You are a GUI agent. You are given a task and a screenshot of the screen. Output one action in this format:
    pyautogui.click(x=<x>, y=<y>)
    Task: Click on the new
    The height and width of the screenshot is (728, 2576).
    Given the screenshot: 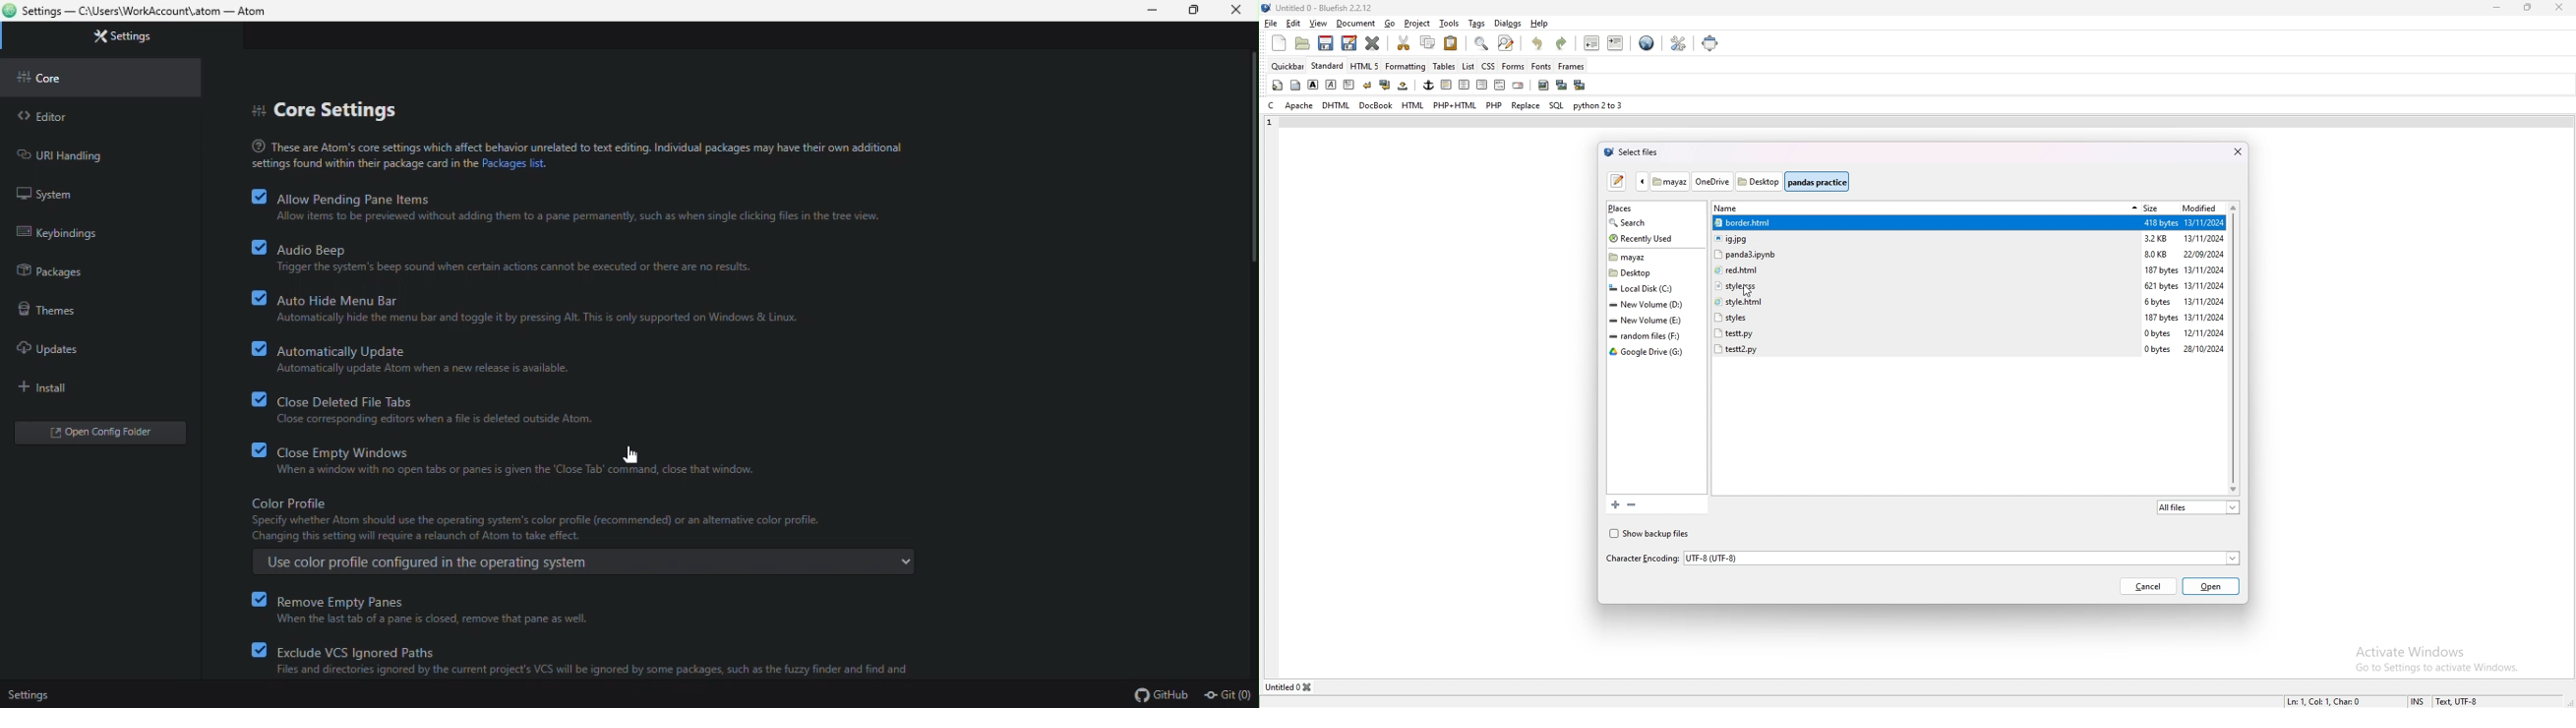 What is the action you would take?
    pyautogui.click(x=1279, y=43)
    